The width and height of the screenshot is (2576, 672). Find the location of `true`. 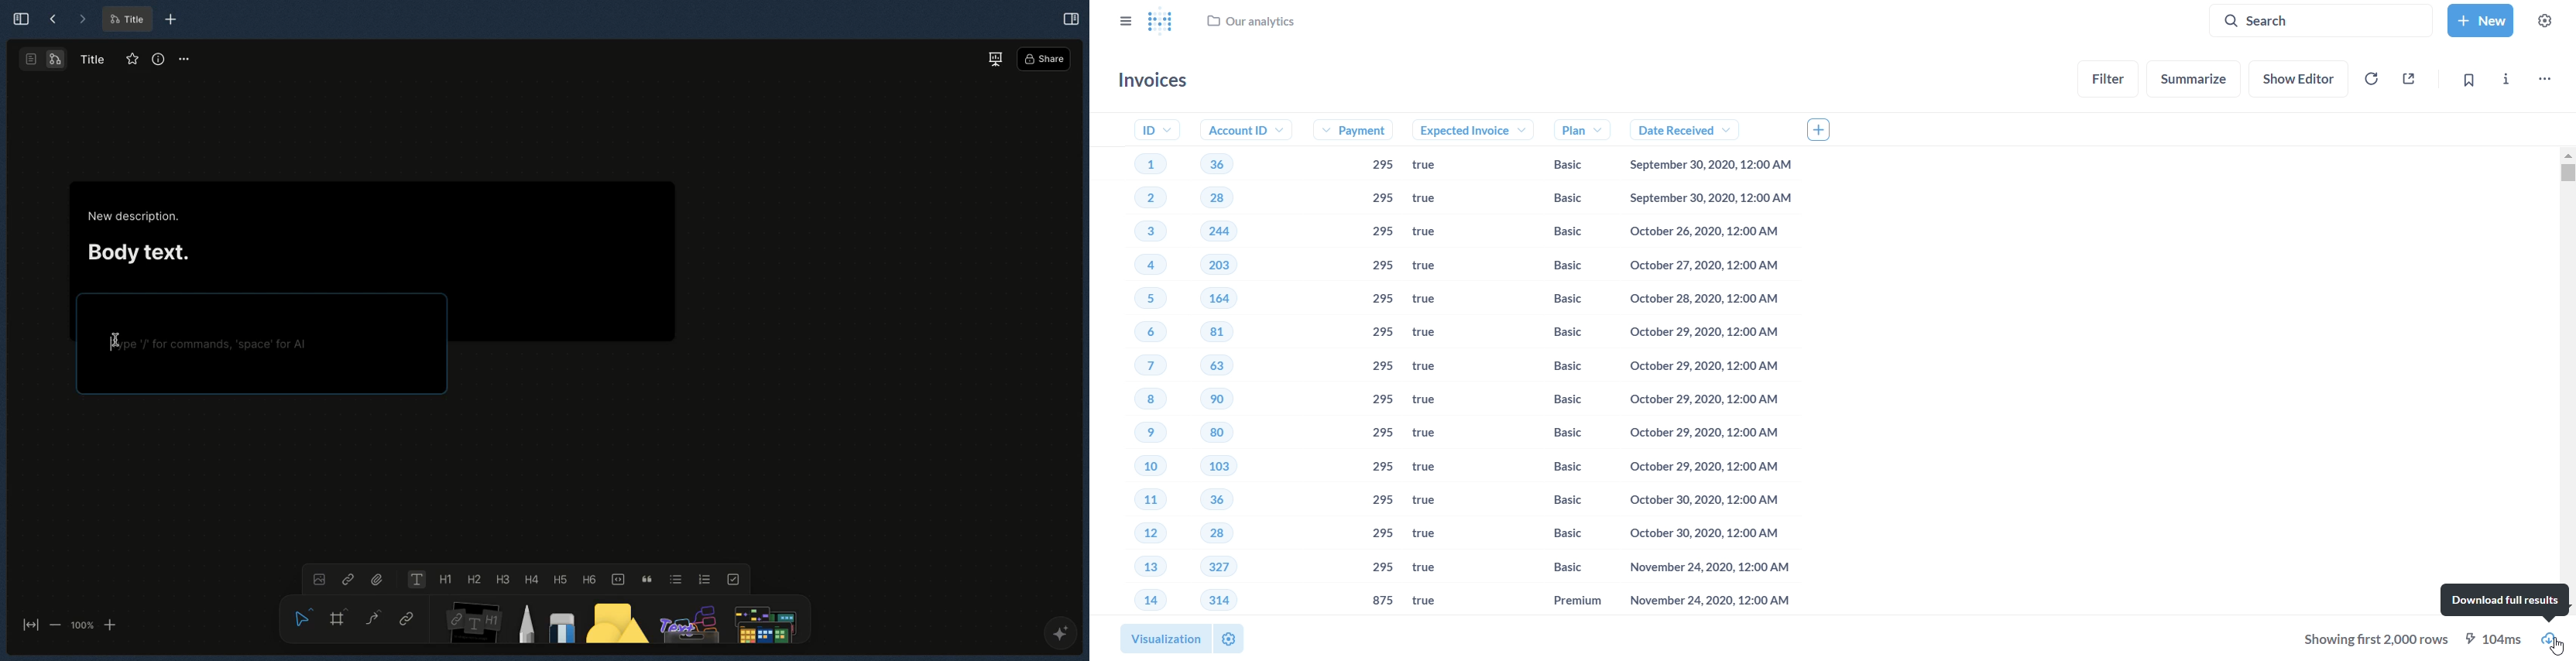

true is located at coordinates (1428, 601).